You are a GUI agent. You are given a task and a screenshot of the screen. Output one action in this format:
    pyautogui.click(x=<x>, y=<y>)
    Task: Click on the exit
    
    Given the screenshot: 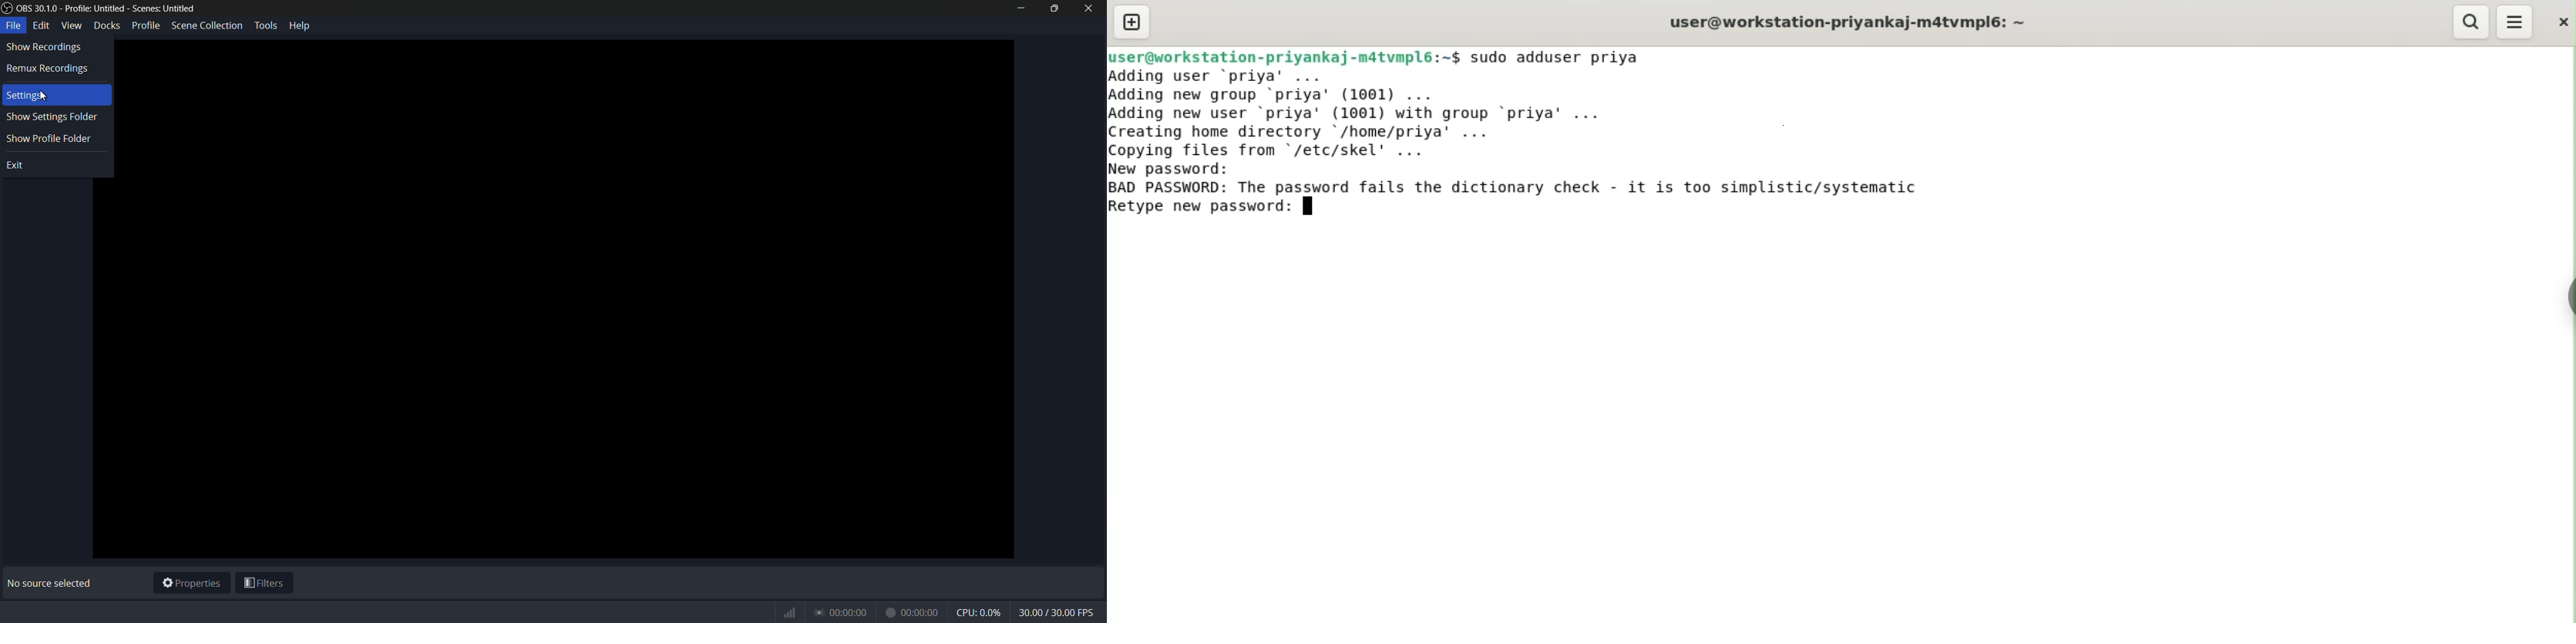 What is the action you would take?
    pyautogui.click(x=18, y=166)
    